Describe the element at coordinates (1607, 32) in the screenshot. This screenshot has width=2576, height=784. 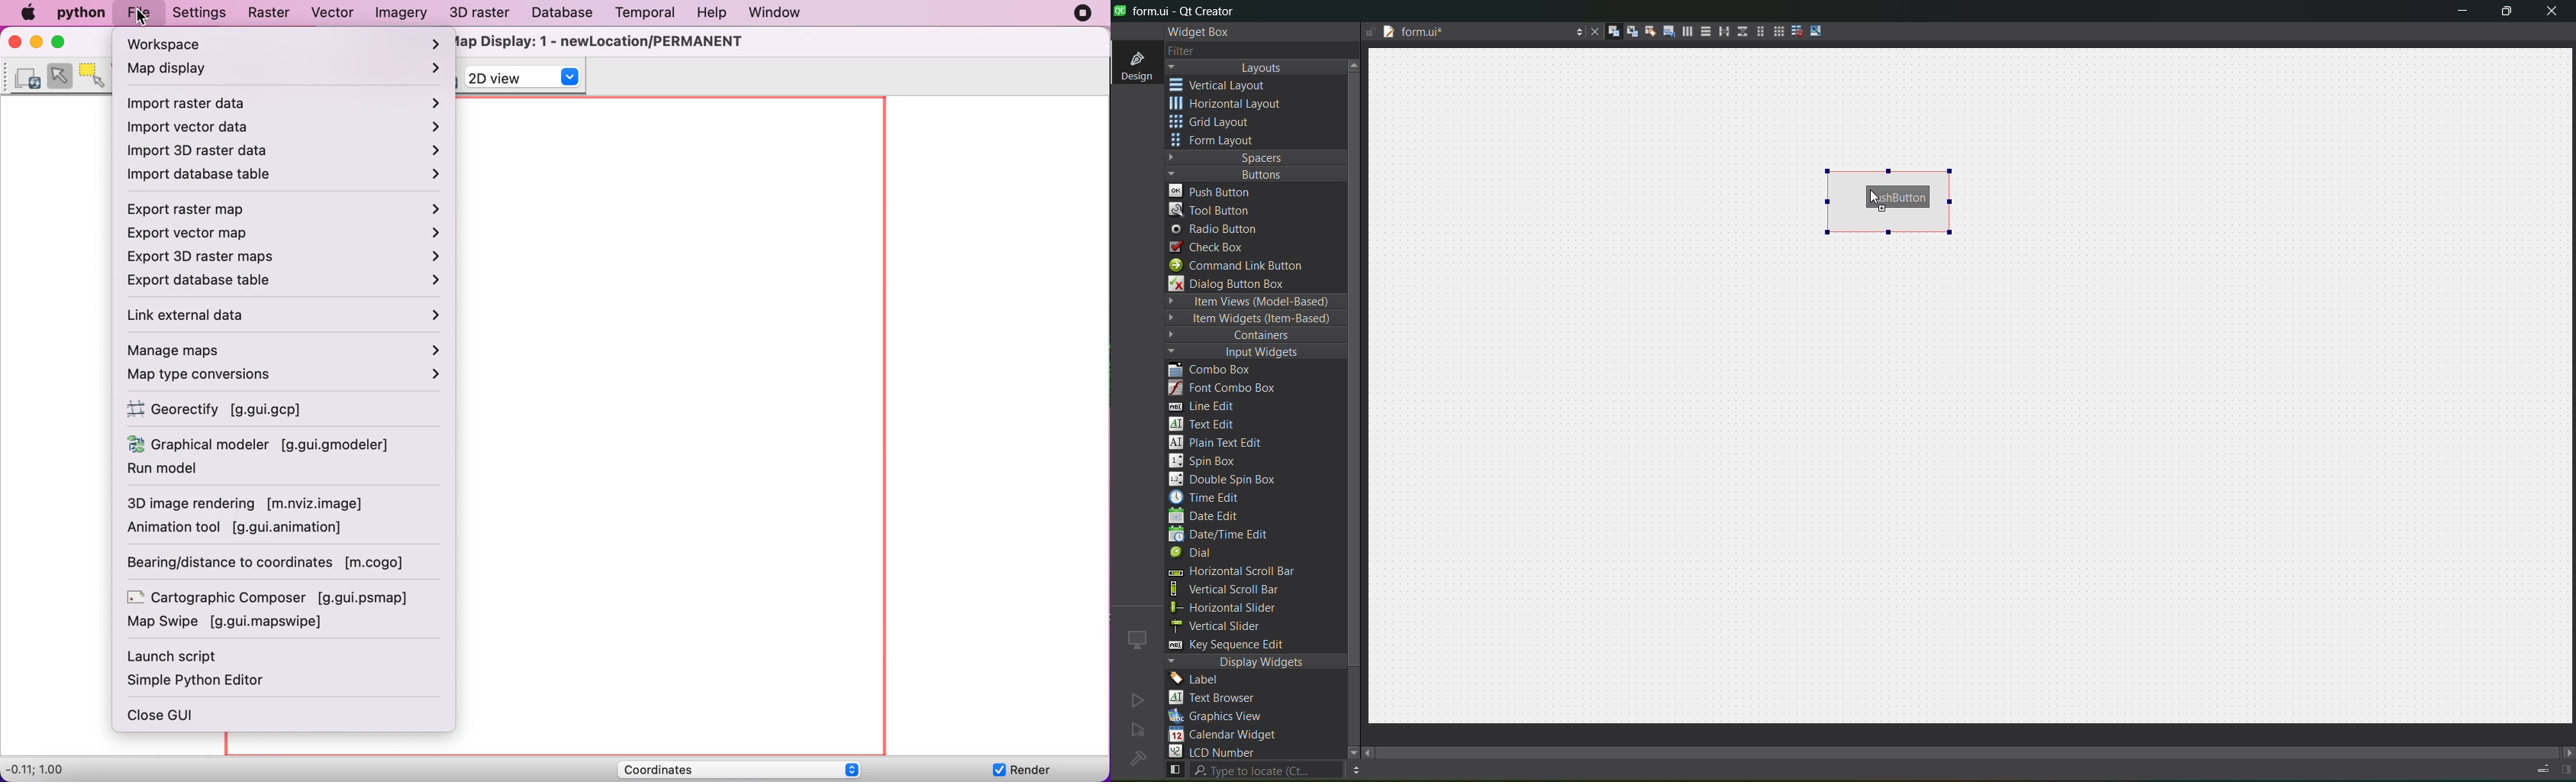
I see `edit widgets` at that location.